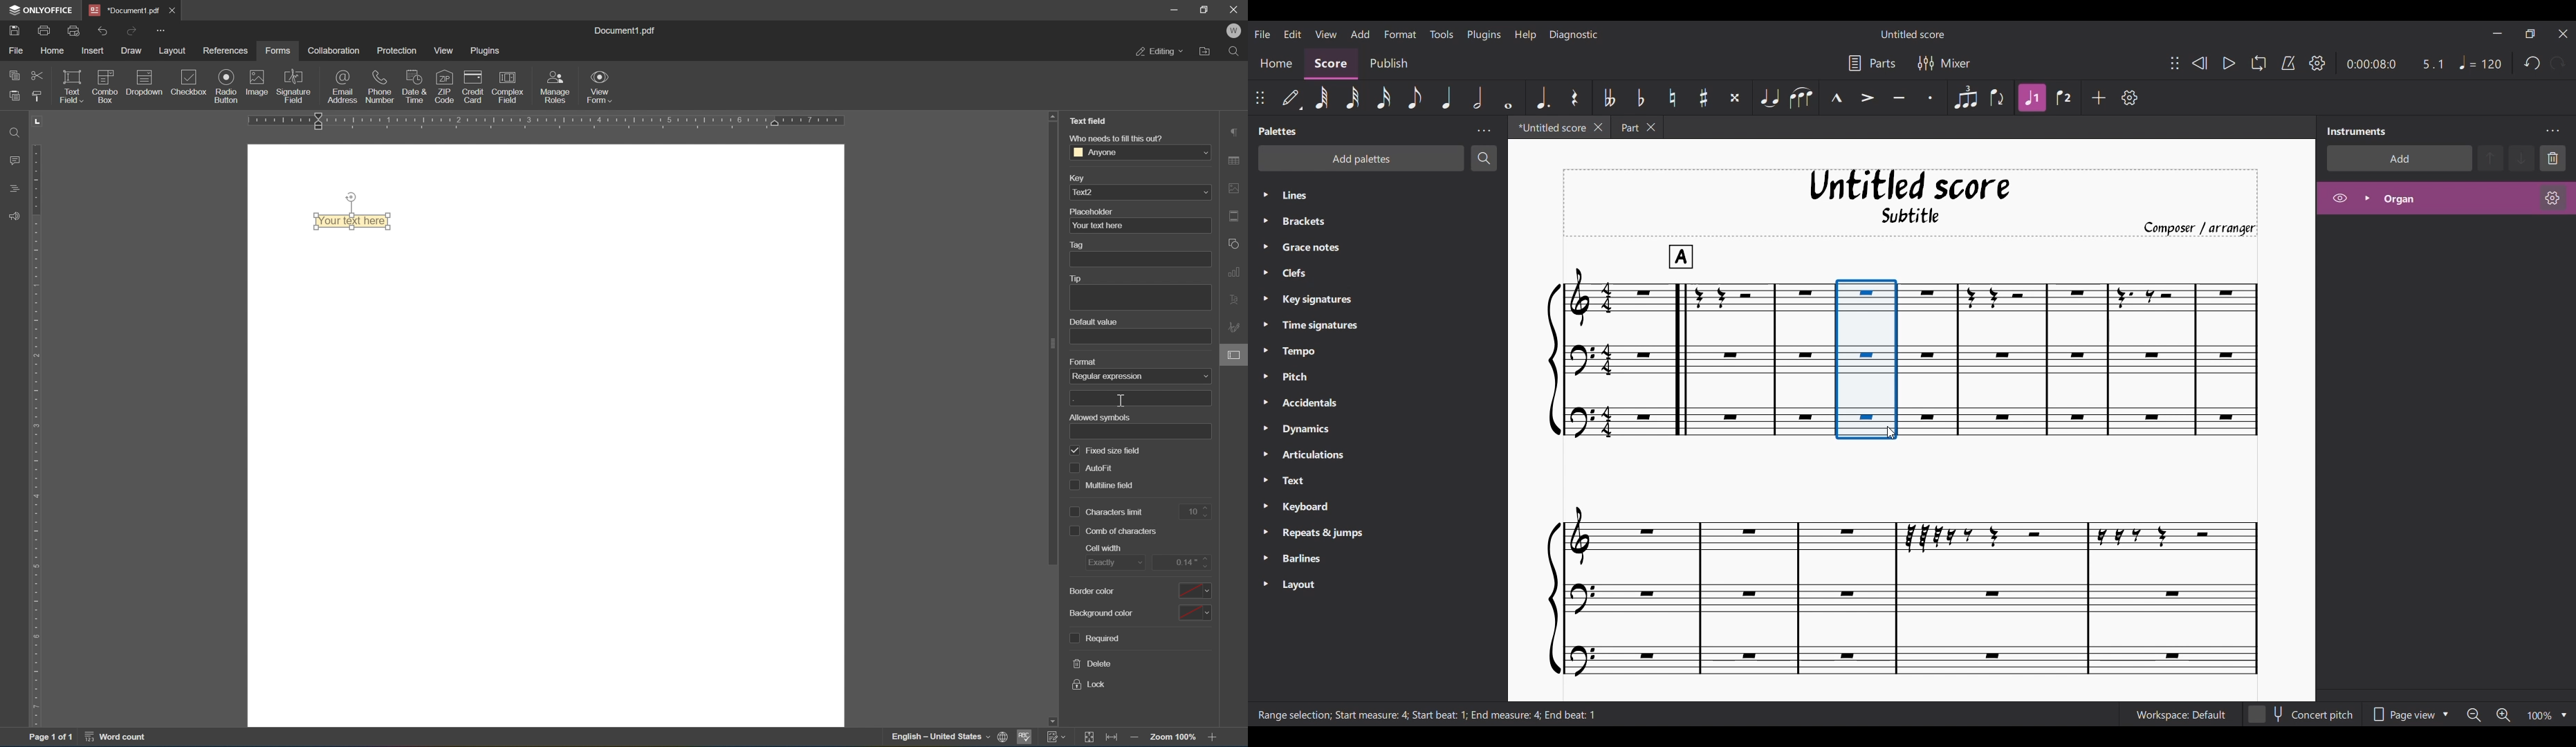 The image size is (2576, 756). I want to click on Duration and ratio changed, so click(2395, 64).